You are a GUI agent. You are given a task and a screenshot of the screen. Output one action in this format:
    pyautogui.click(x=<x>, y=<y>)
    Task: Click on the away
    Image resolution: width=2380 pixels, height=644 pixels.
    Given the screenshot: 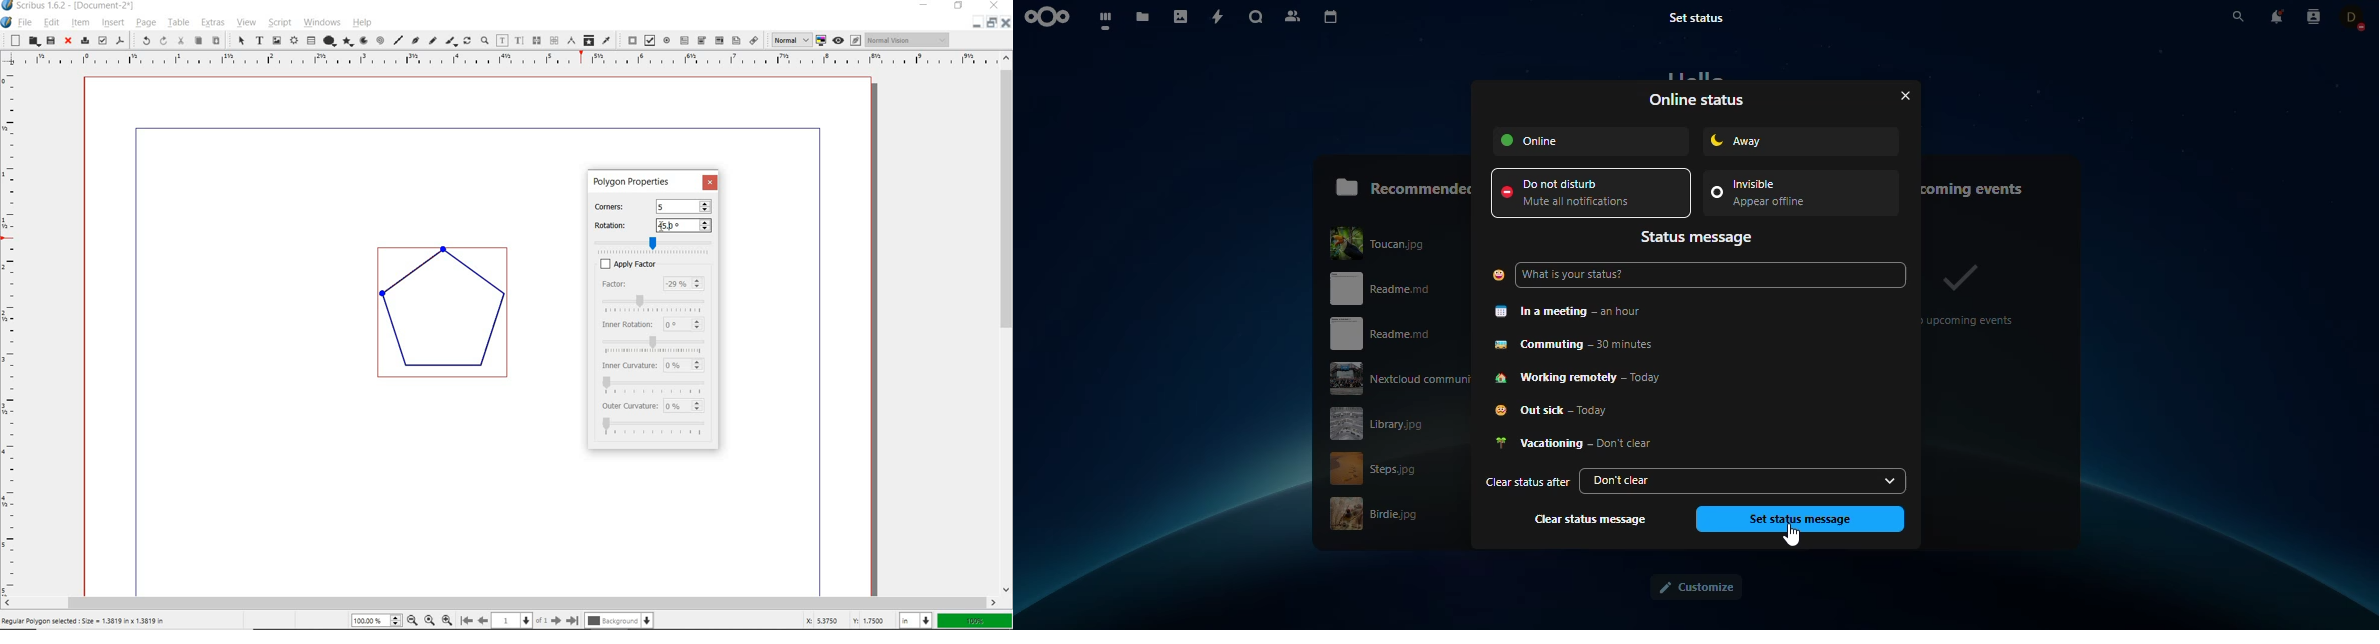 What is the action you would take?
    pyautogui.click(x=1773, y=140)
    